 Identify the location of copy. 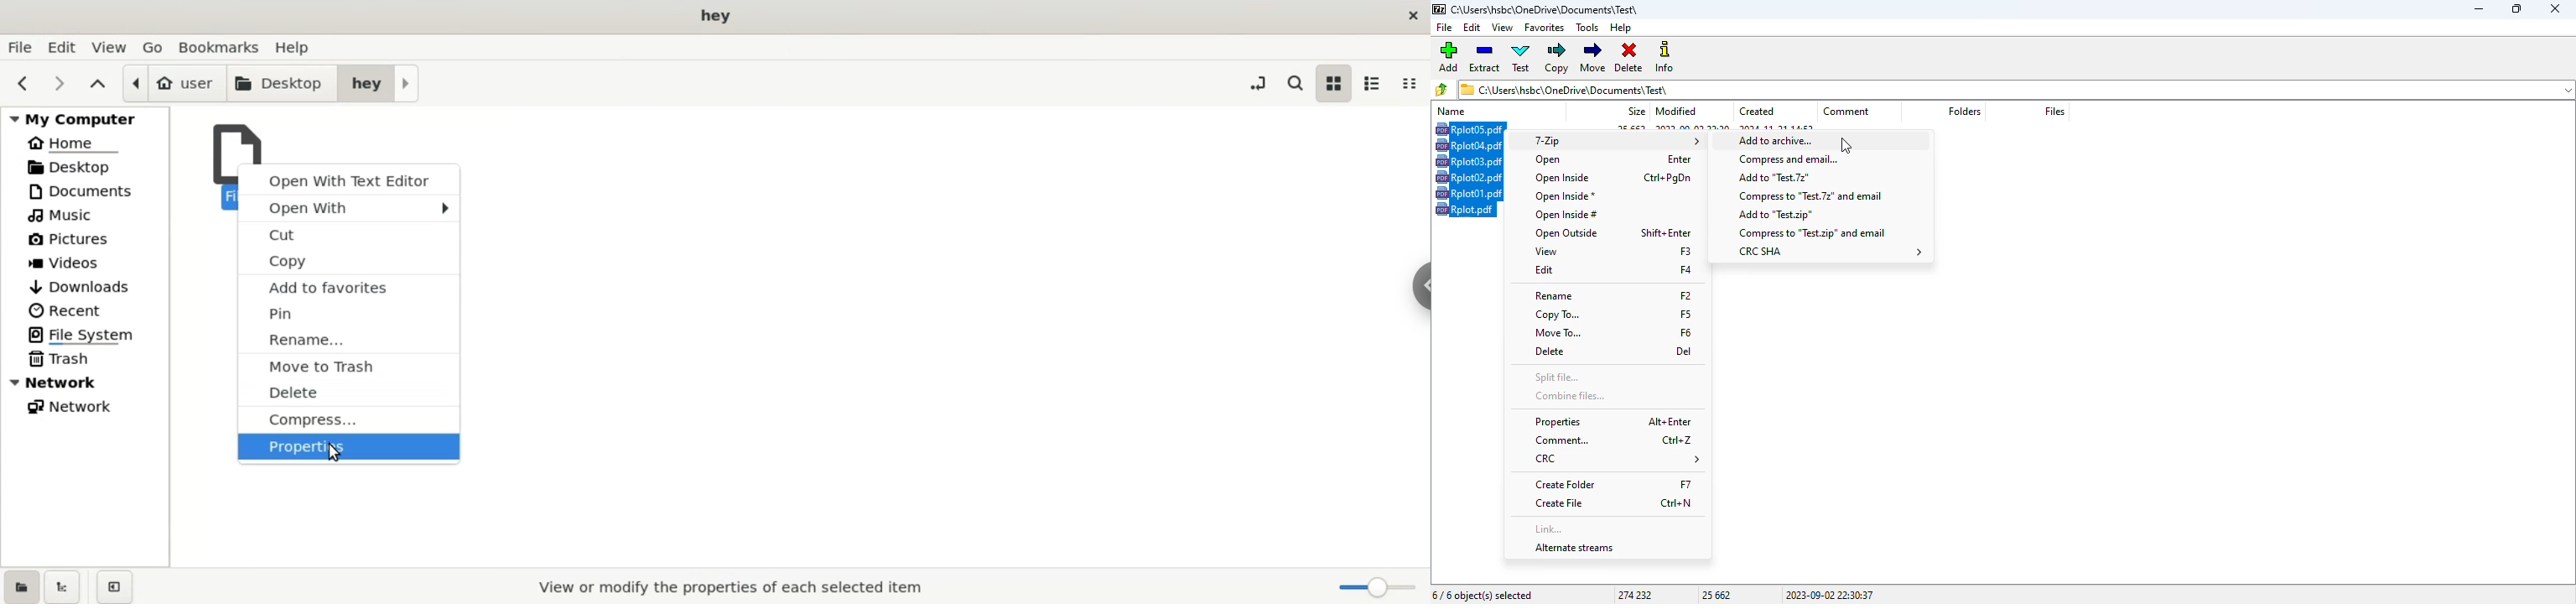
(1557, 58).